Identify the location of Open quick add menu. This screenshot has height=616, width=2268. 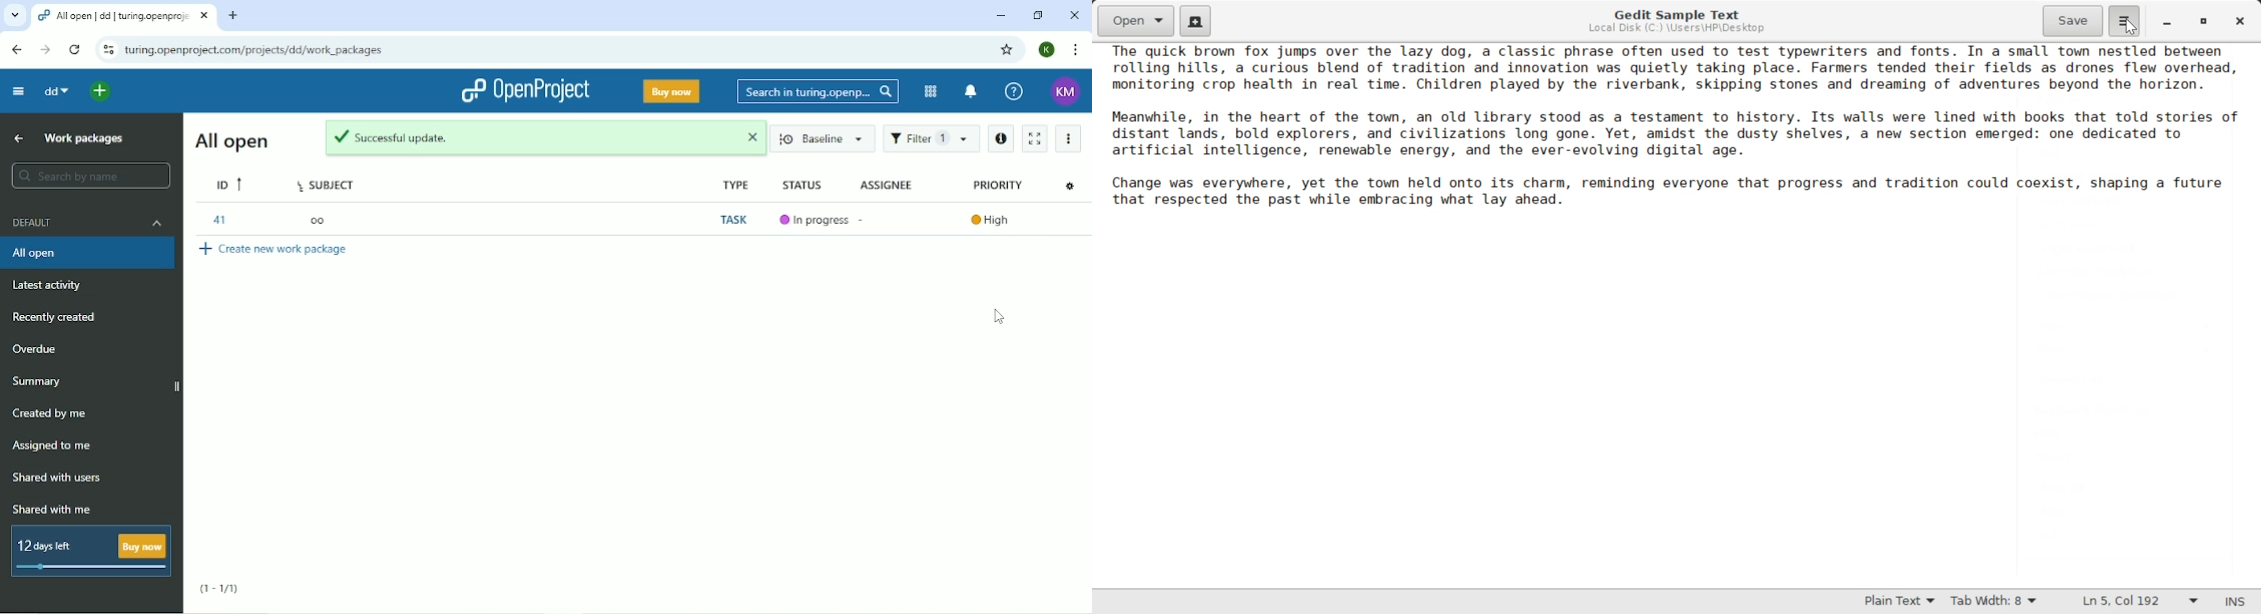
(101, 91).